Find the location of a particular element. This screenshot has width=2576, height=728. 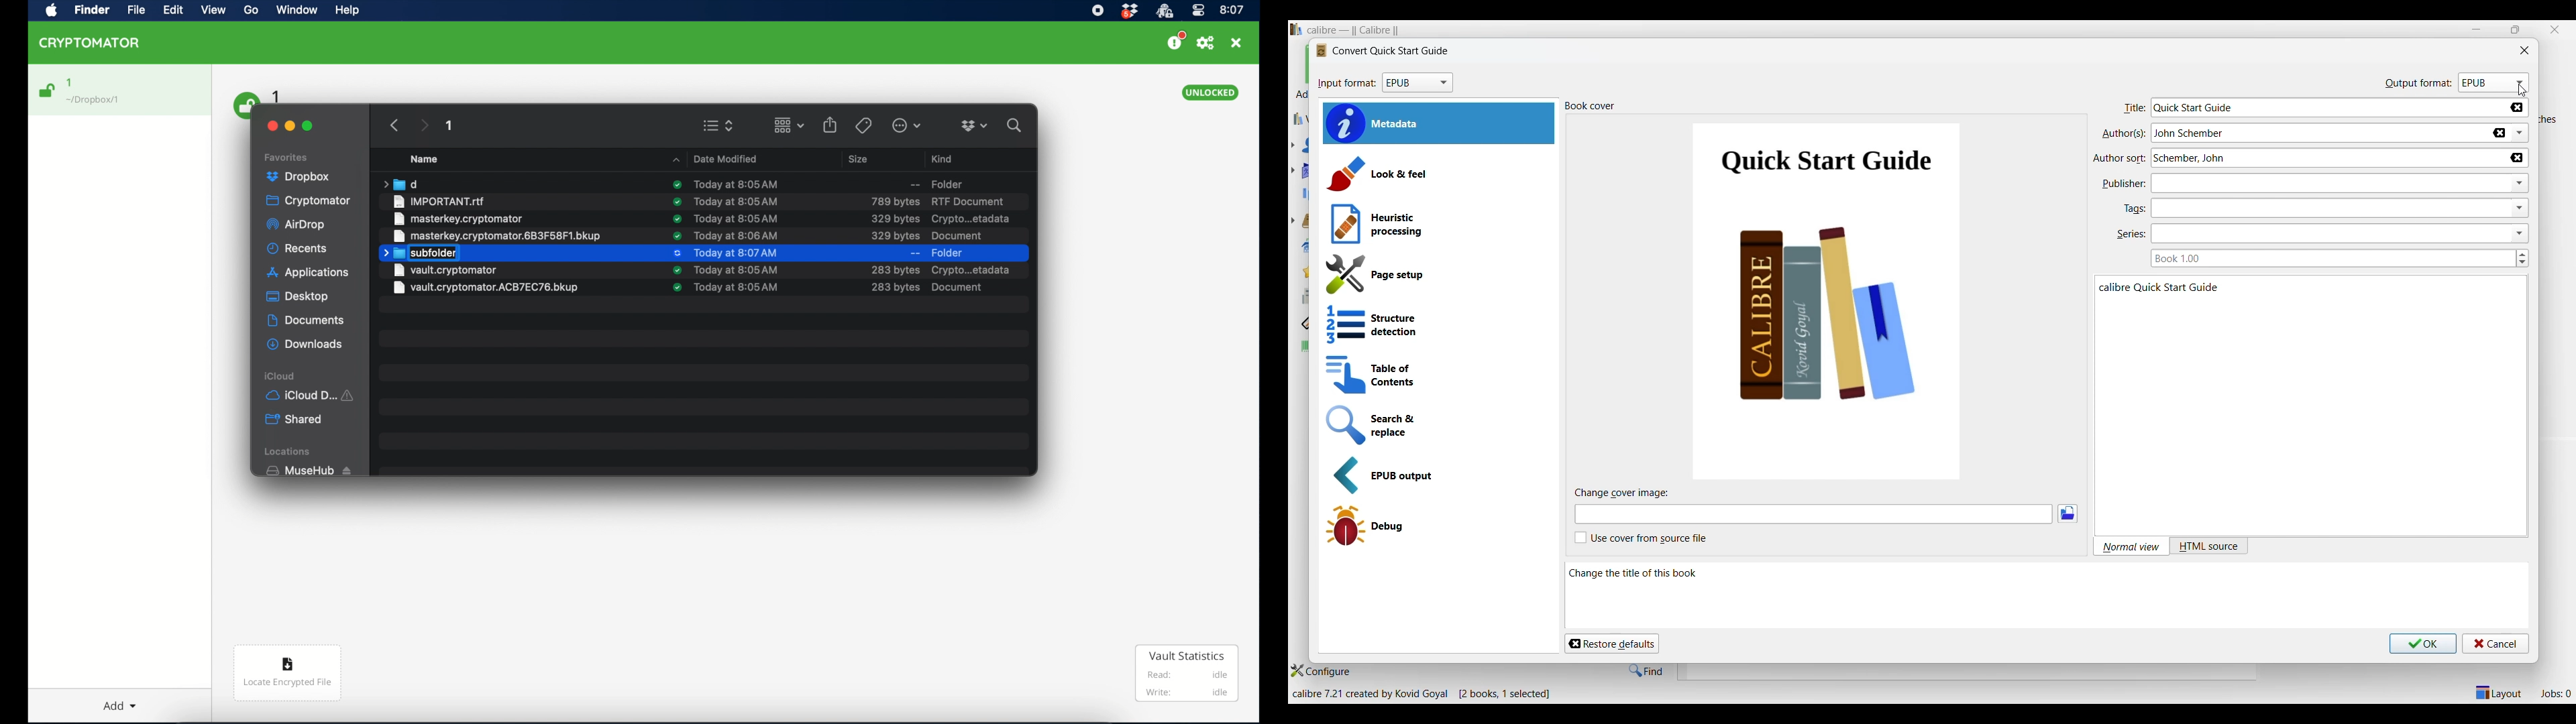

Edit is located at coordinates (174, 11).